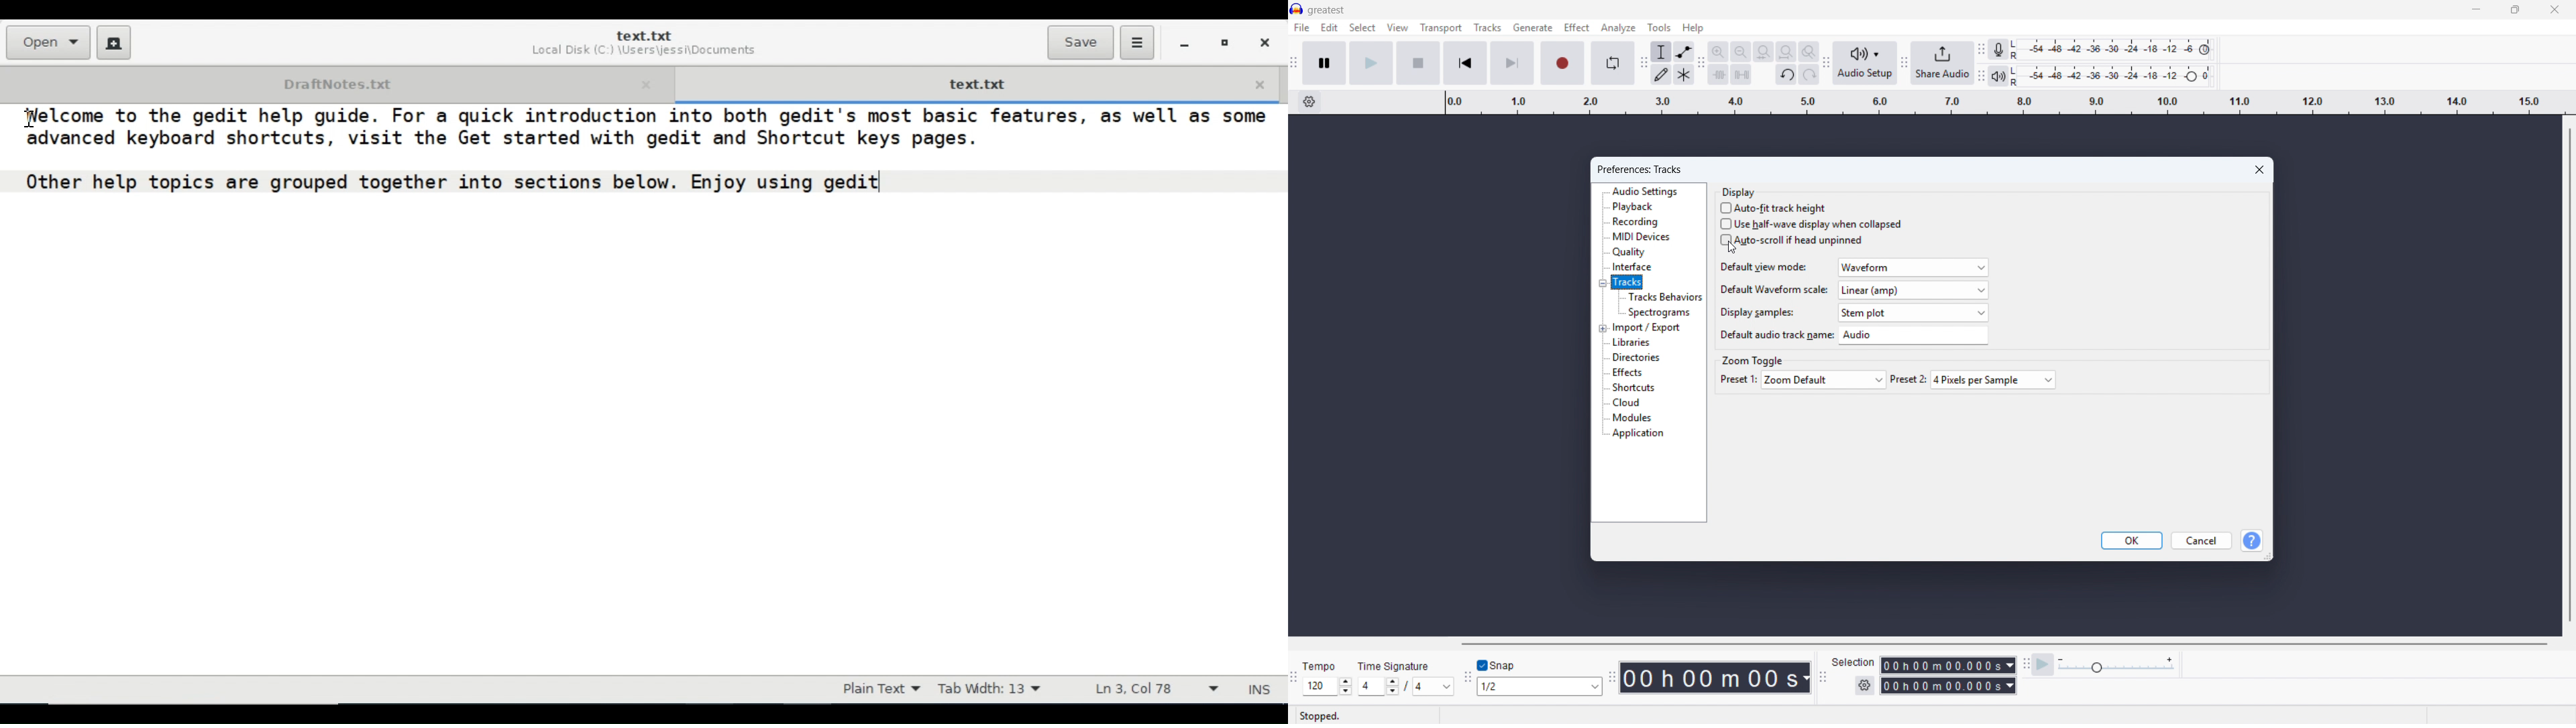 This screenshot has width=2576, height=728. What do you see at coordinates (1643, 63) in the screenshot?
I see `Tools toolbar ` at bounding box center [1643, 63].